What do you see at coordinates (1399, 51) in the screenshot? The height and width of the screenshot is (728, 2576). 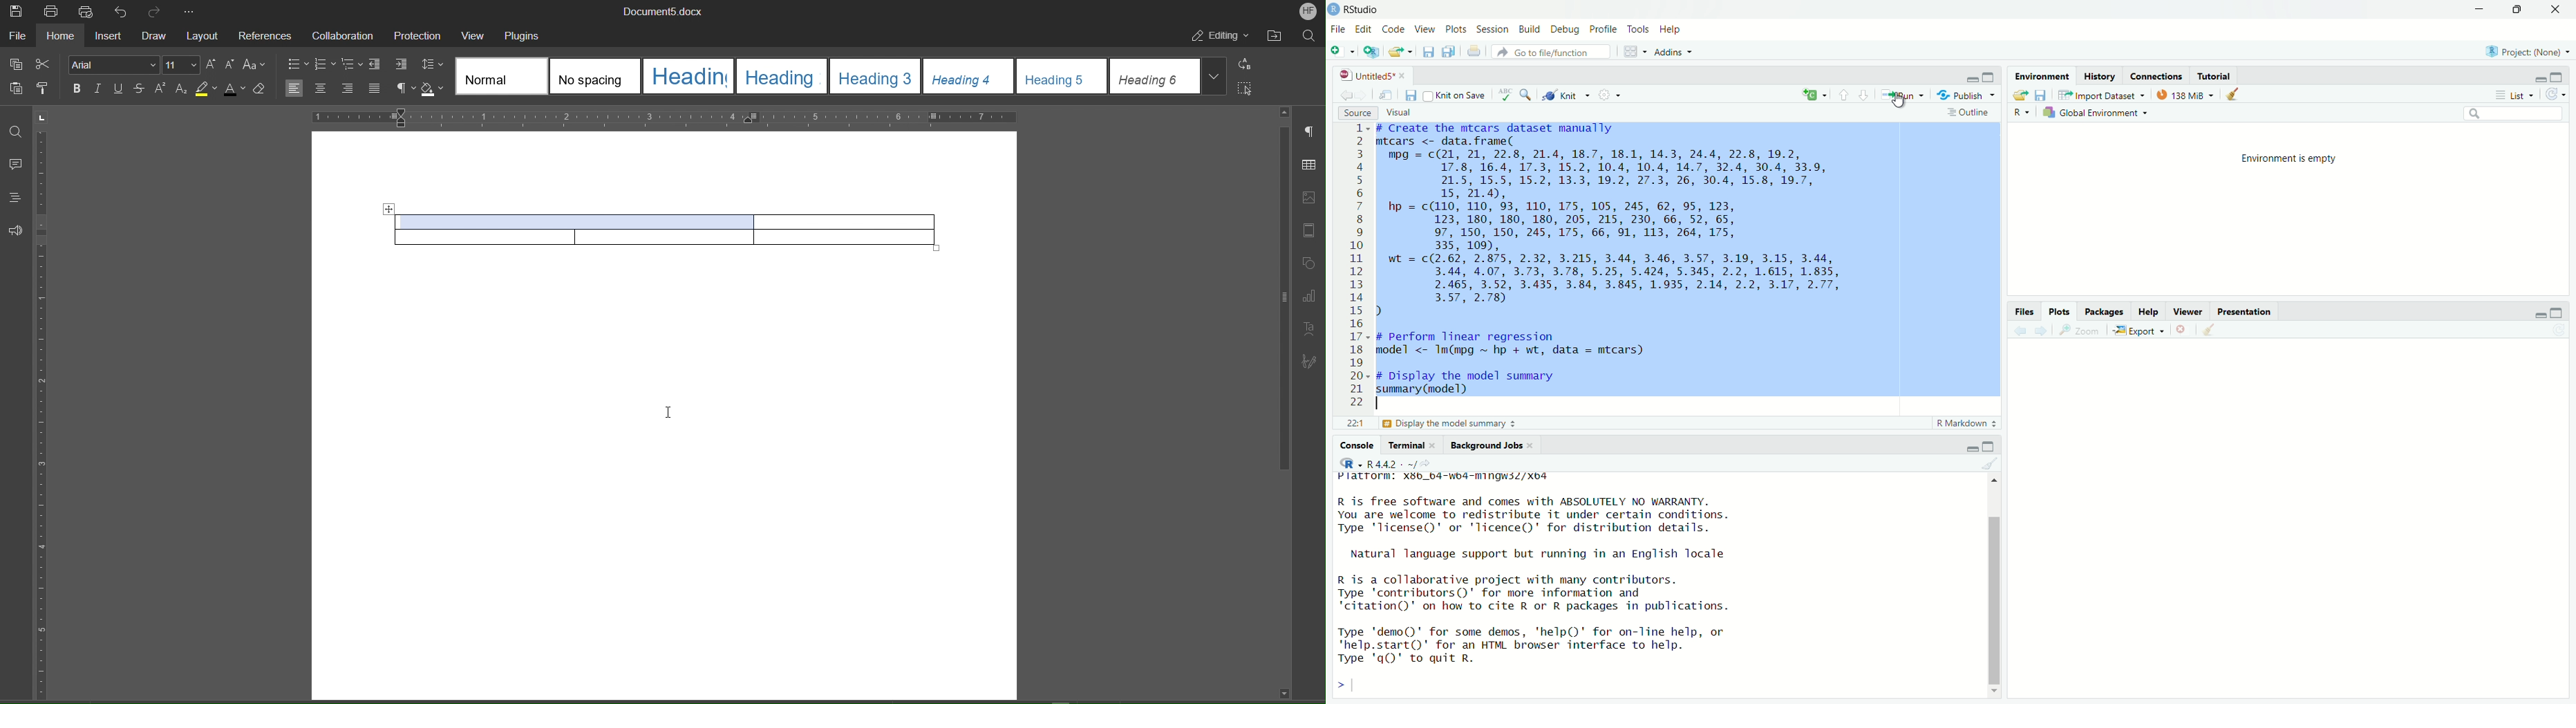 I see `open file` at bounding box center [1399, 51].